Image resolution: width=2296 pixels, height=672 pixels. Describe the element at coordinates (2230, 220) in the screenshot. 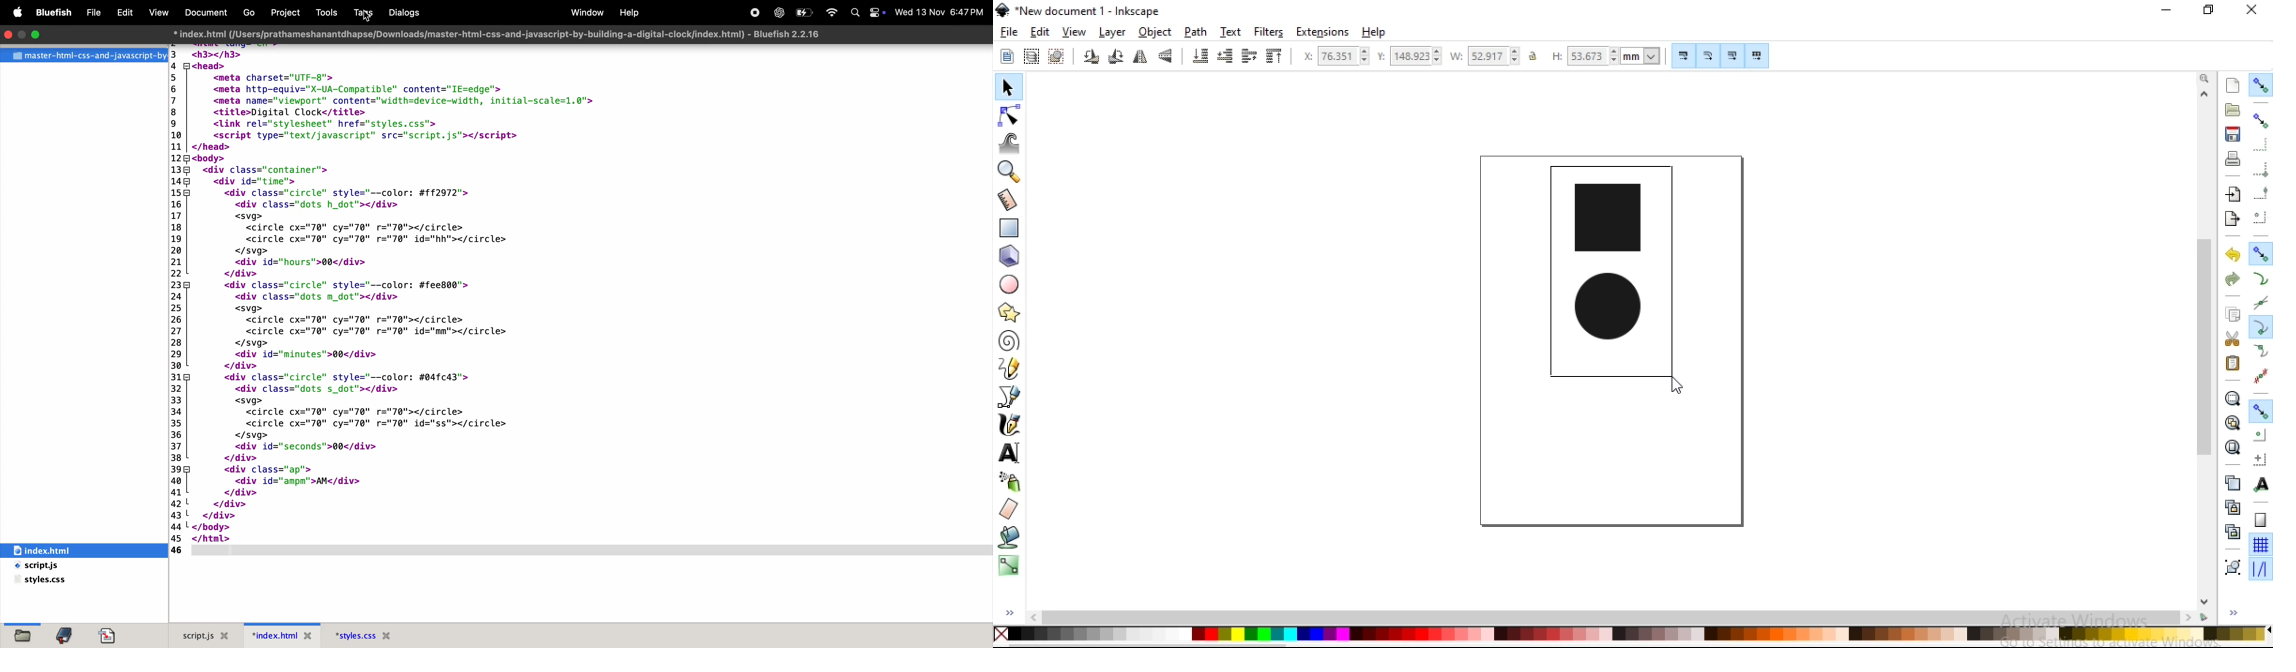

I see `export a document` at that location.